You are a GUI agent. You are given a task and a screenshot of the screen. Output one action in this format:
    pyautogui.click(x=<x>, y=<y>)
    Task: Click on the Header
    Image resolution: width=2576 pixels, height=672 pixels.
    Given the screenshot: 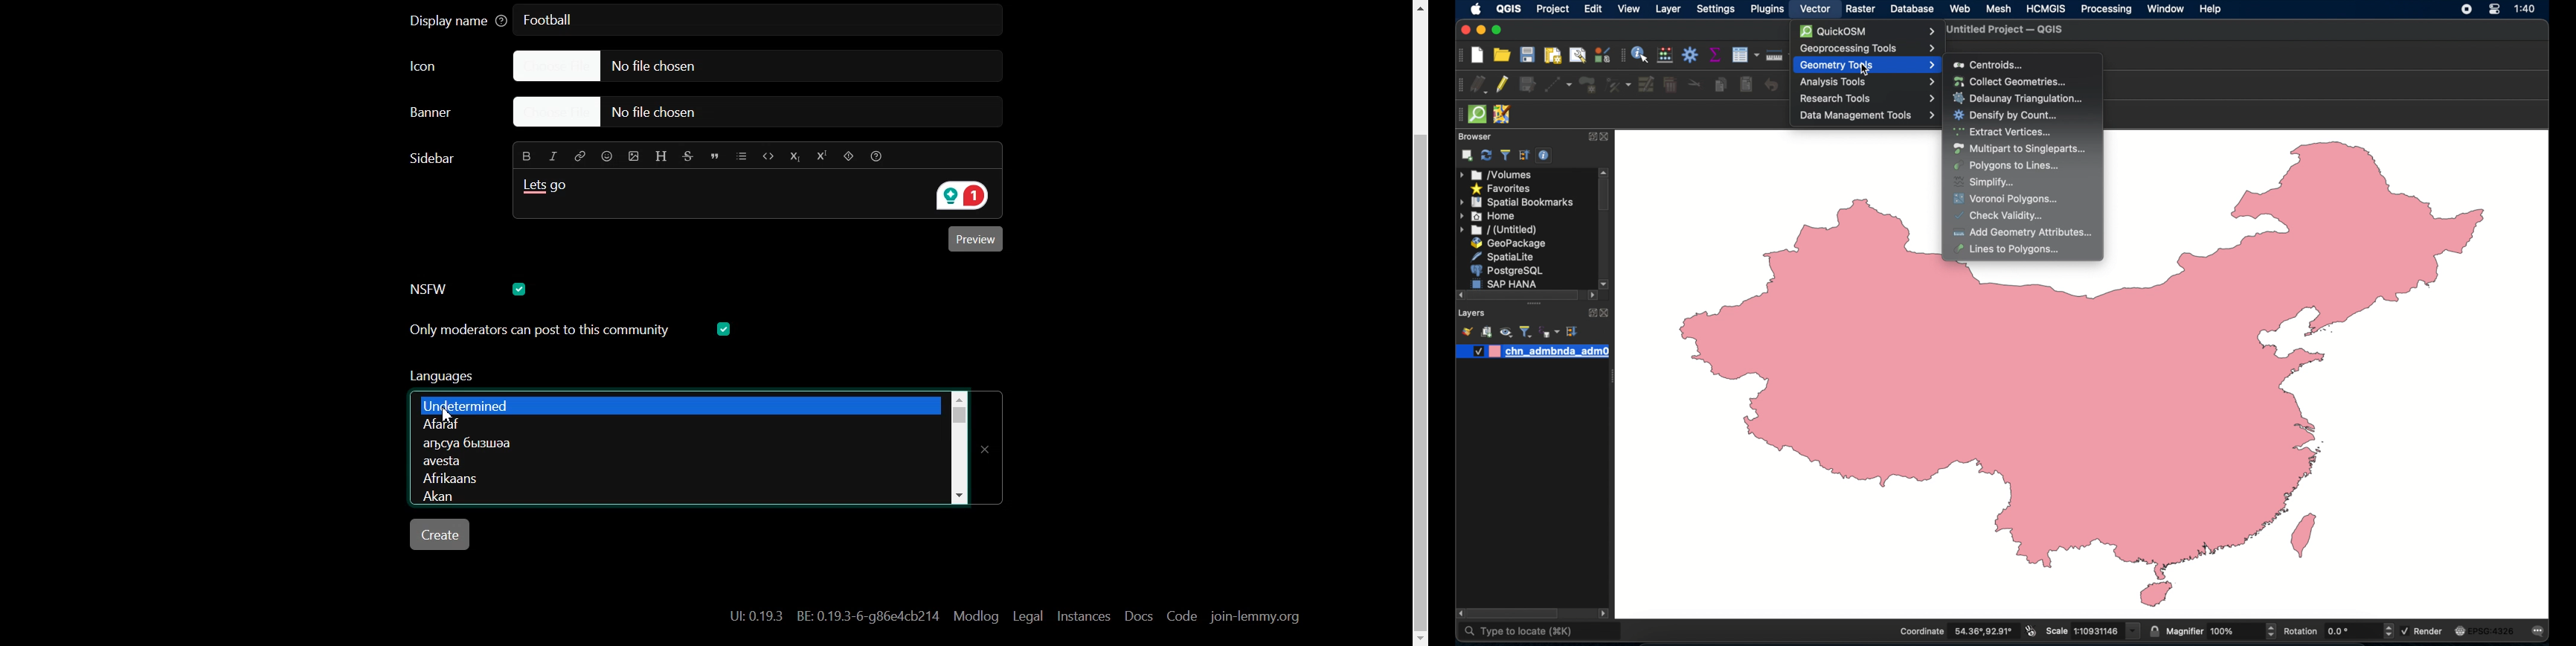 What is the action you would take?
    pyautogui.click(x=661, y=154)
    